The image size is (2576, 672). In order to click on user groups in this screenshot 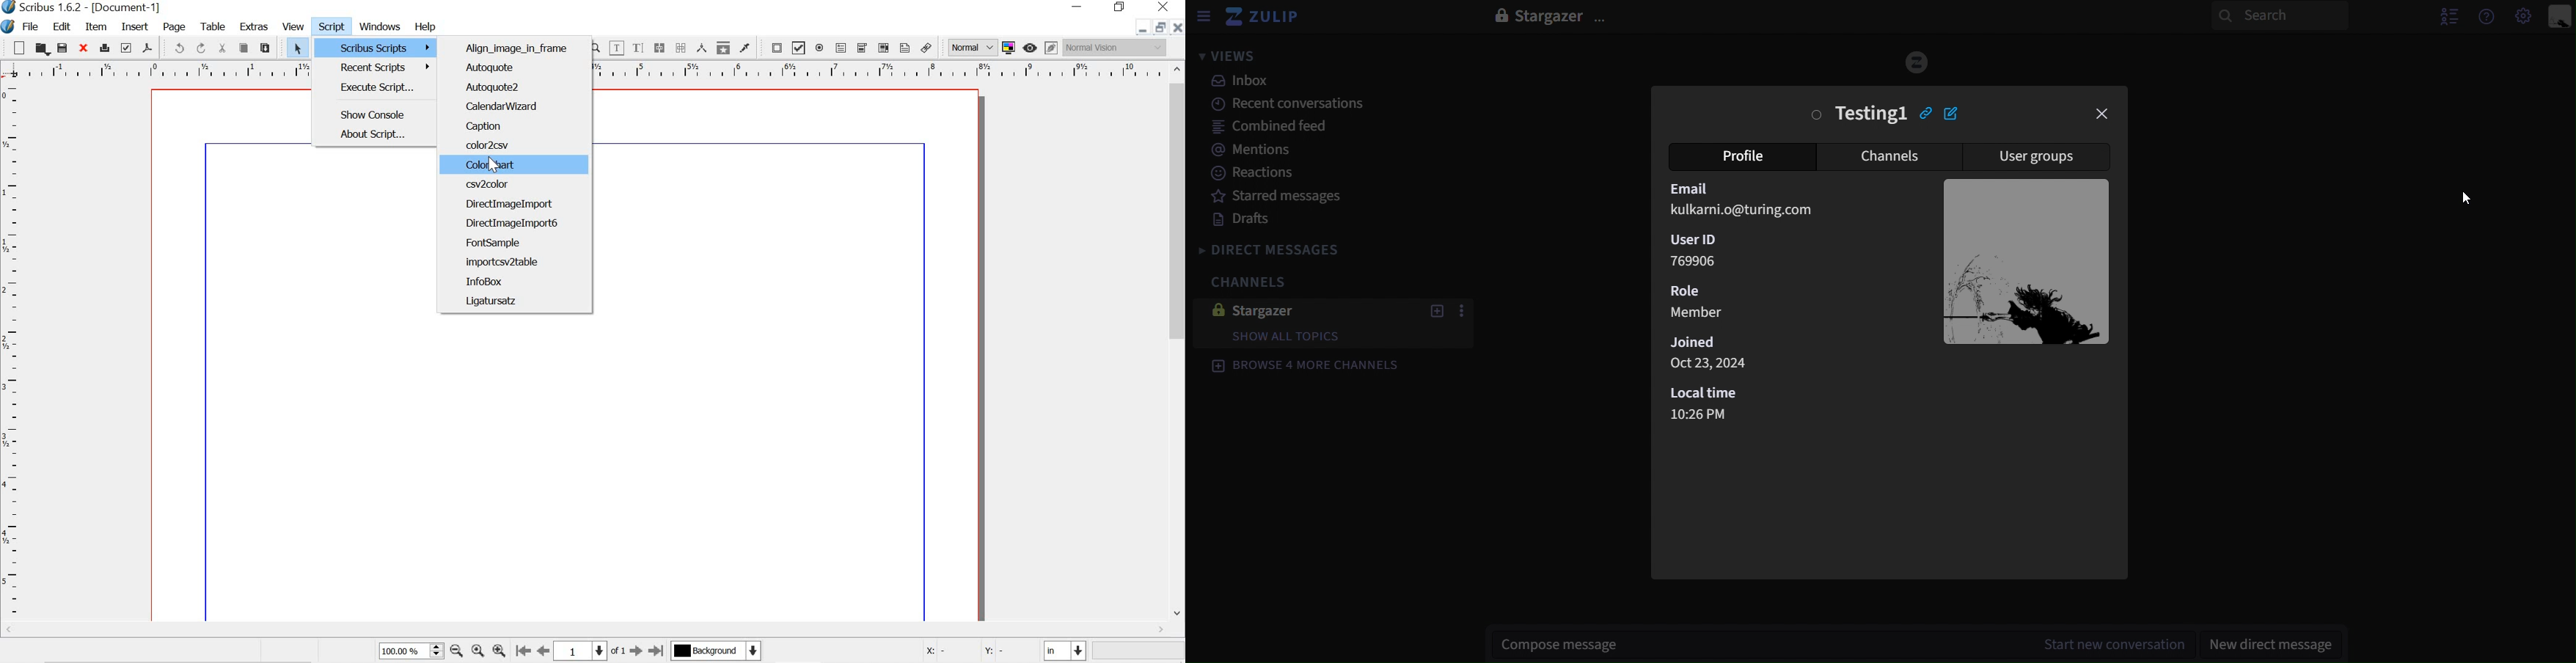, I will do `click(2035, 155)`.